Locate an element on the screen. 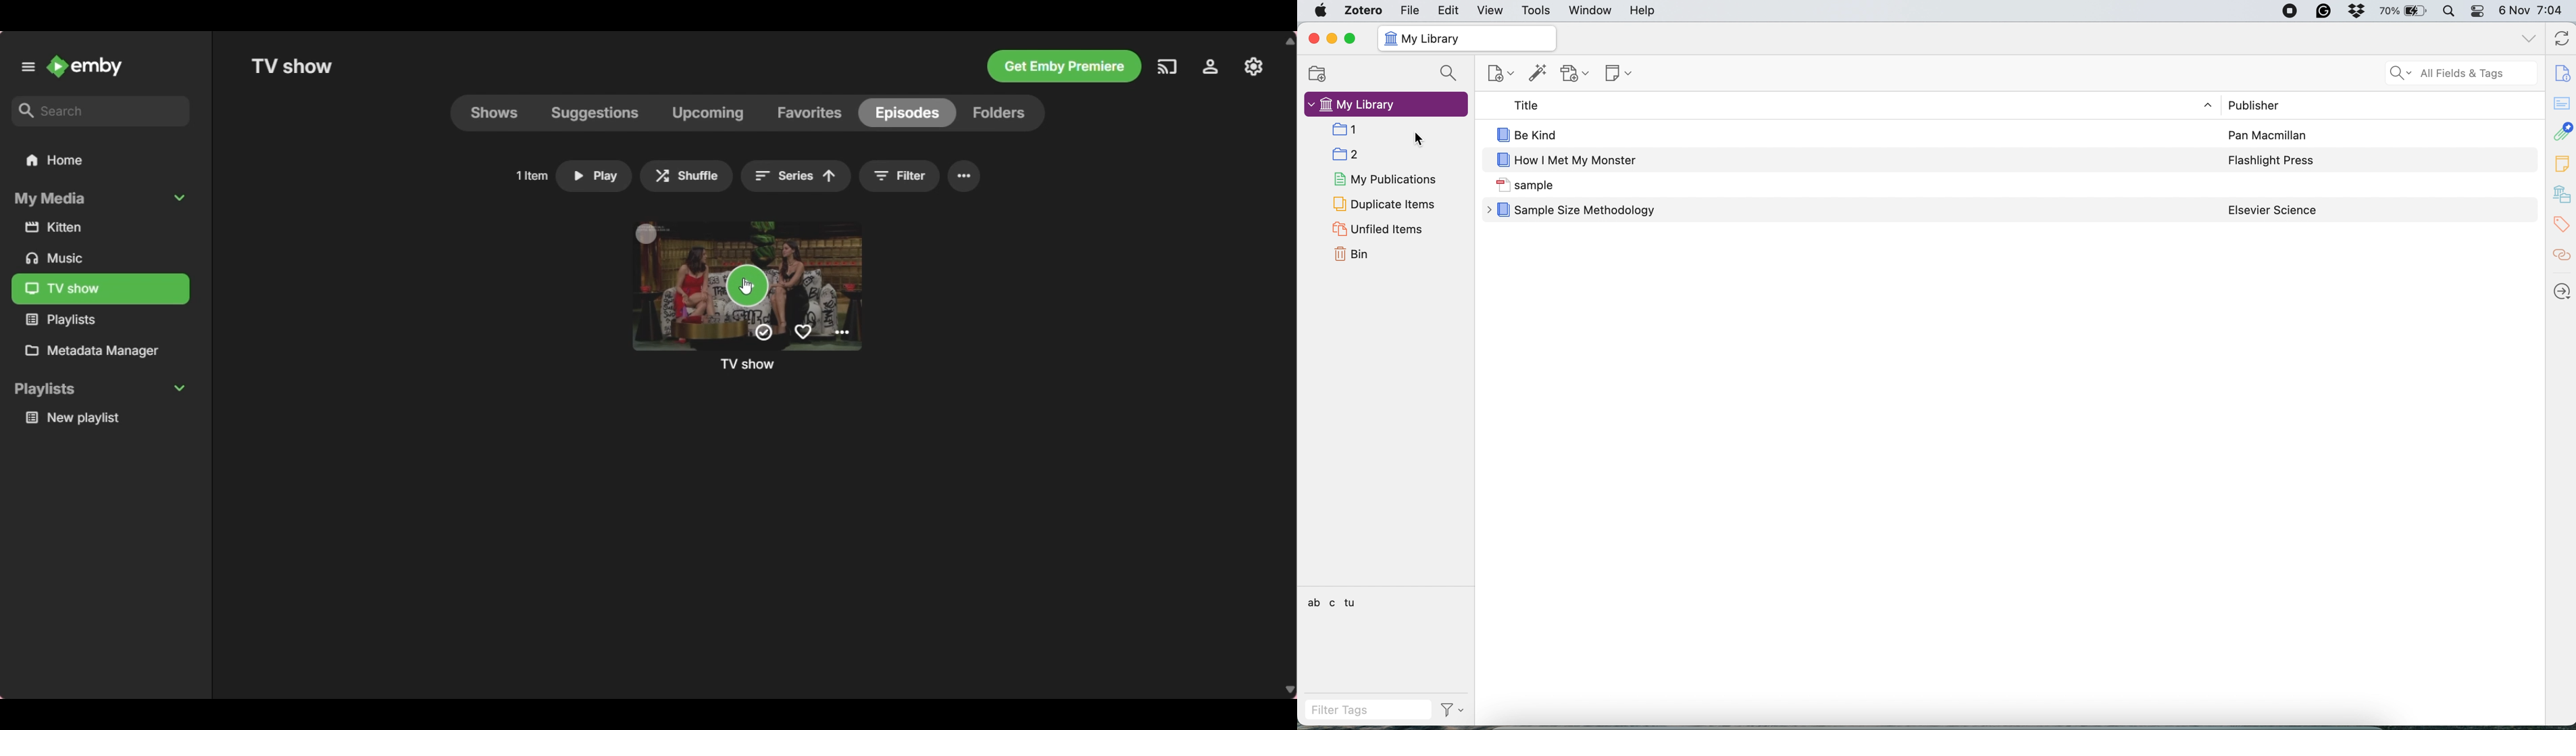 The image size is (2576, 756). close is located at coordinates (1314, 39).